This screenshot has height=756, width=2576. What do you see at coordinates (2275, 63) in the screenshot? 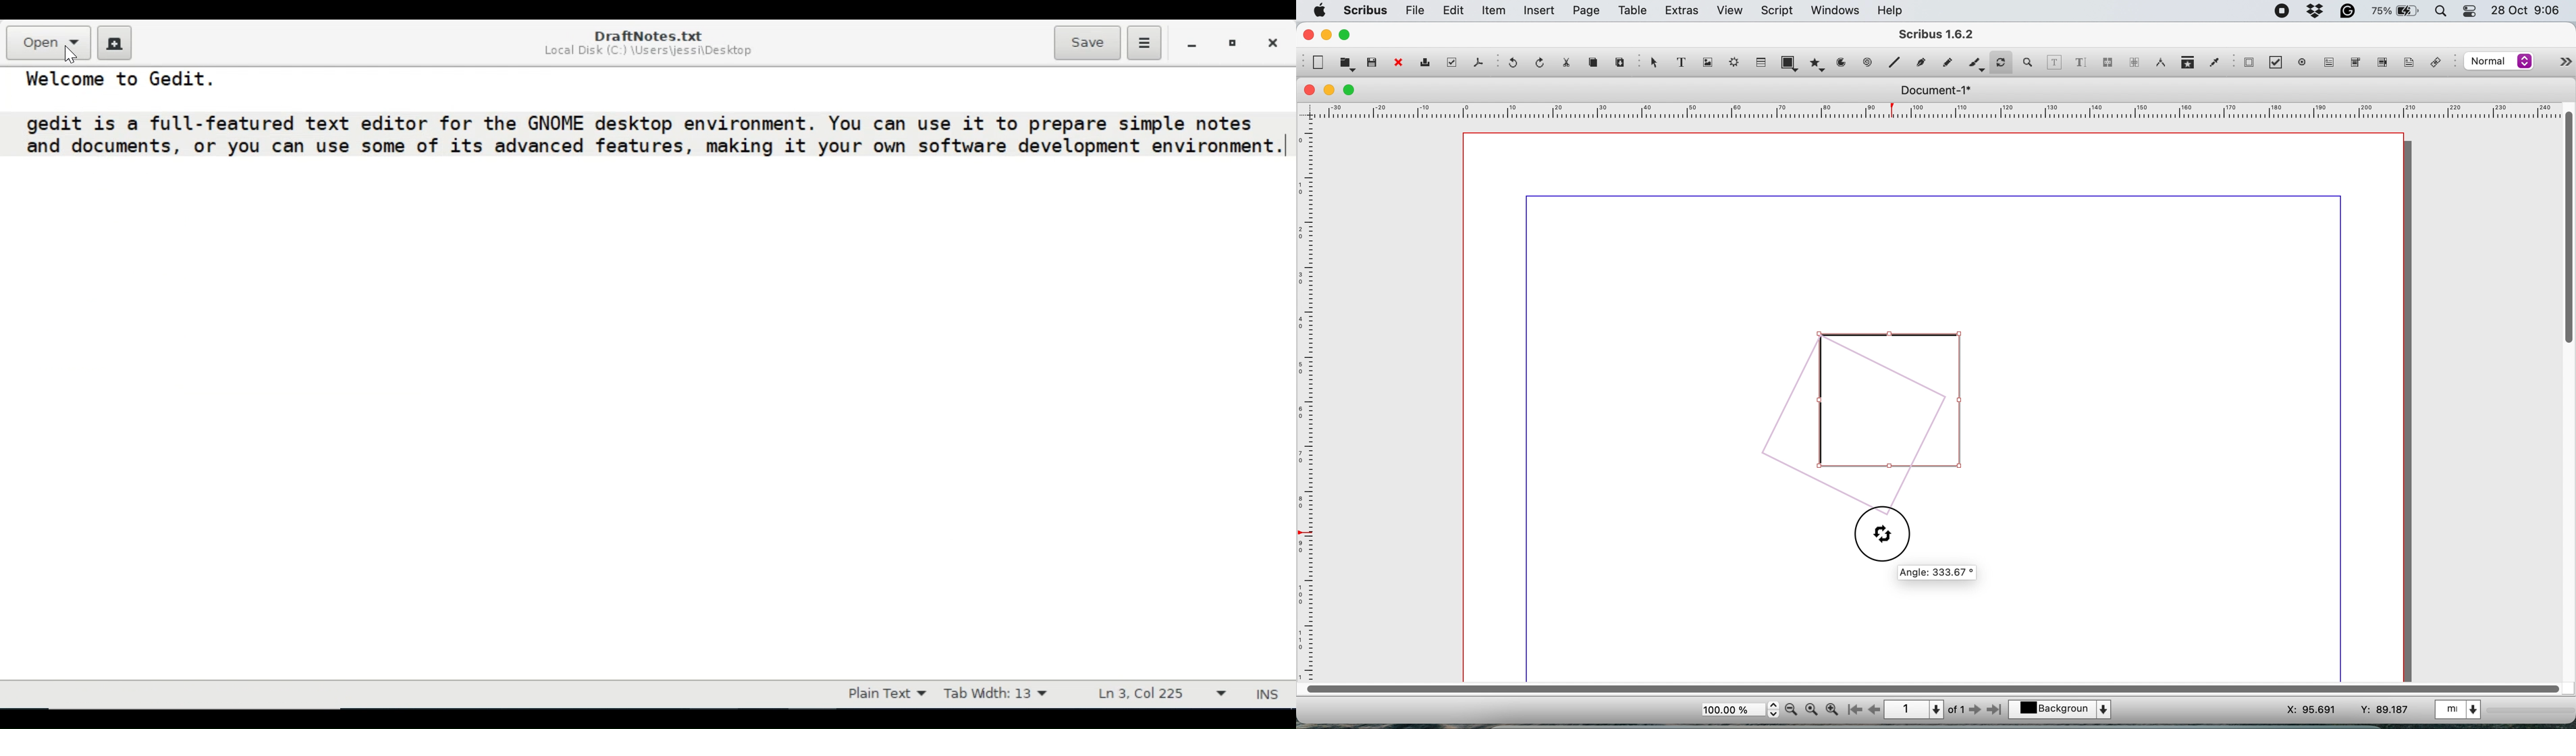
I see `pdf check box` at bounding box center [2275, 63].